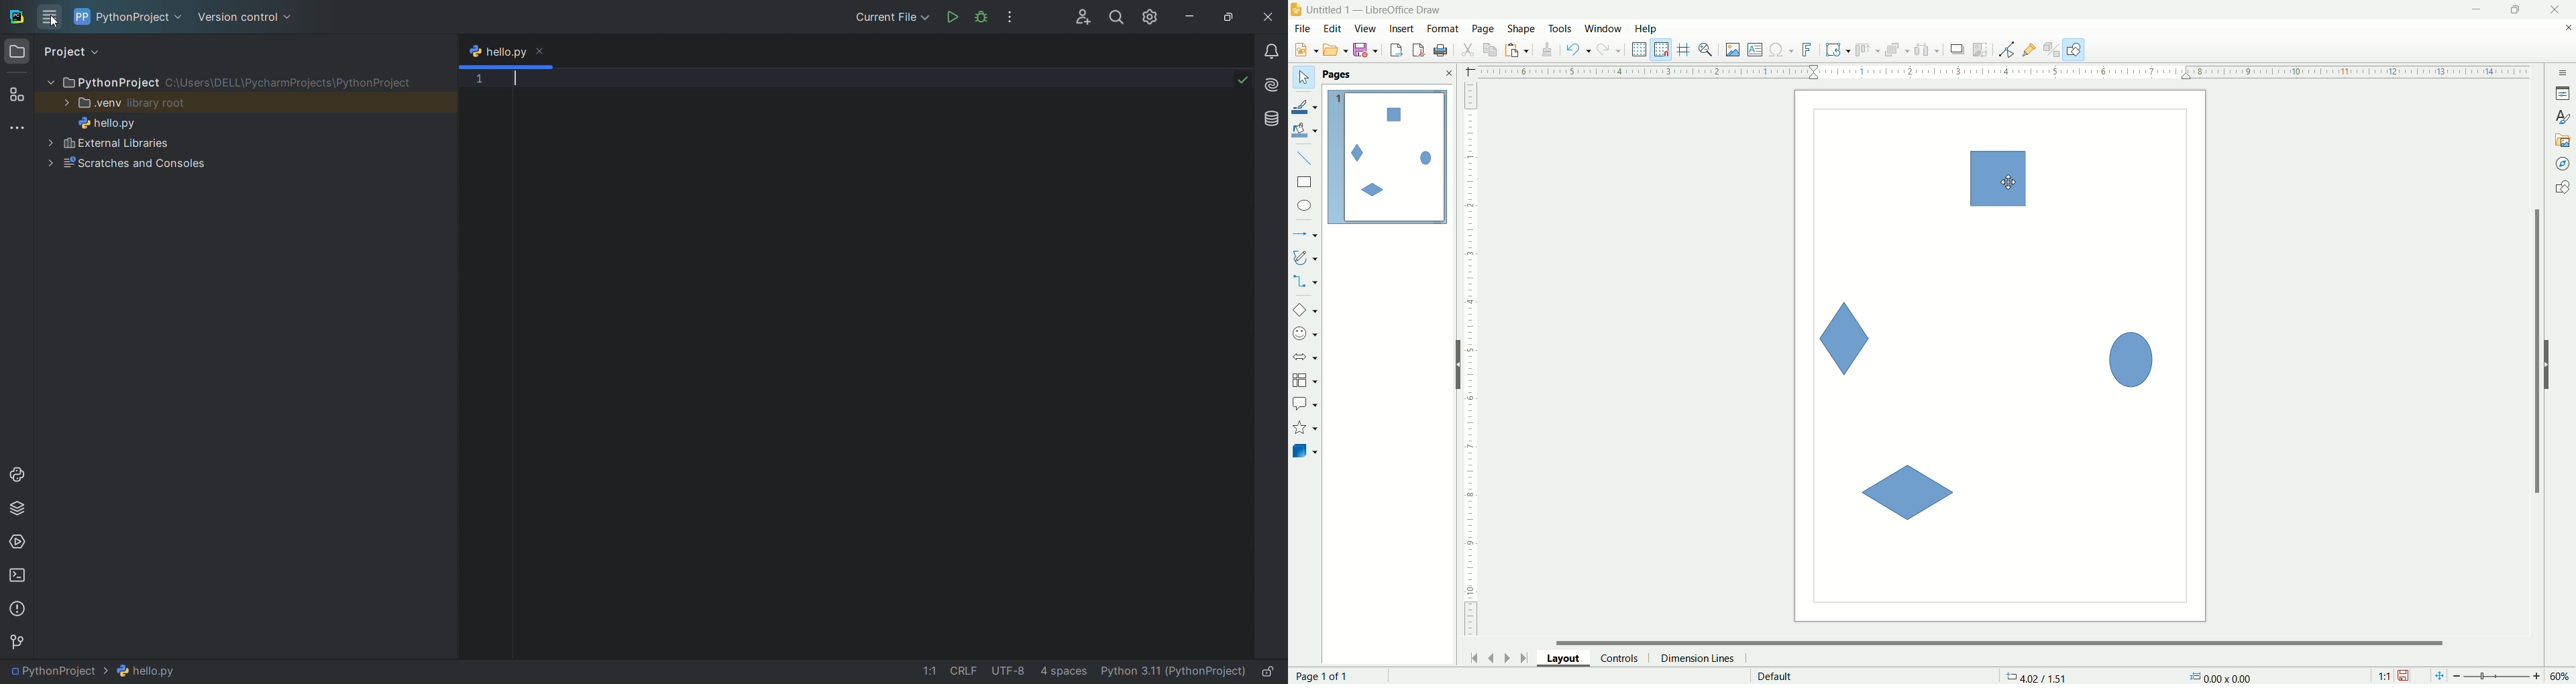  I want to click on unselected shape, so click(2131, 357).